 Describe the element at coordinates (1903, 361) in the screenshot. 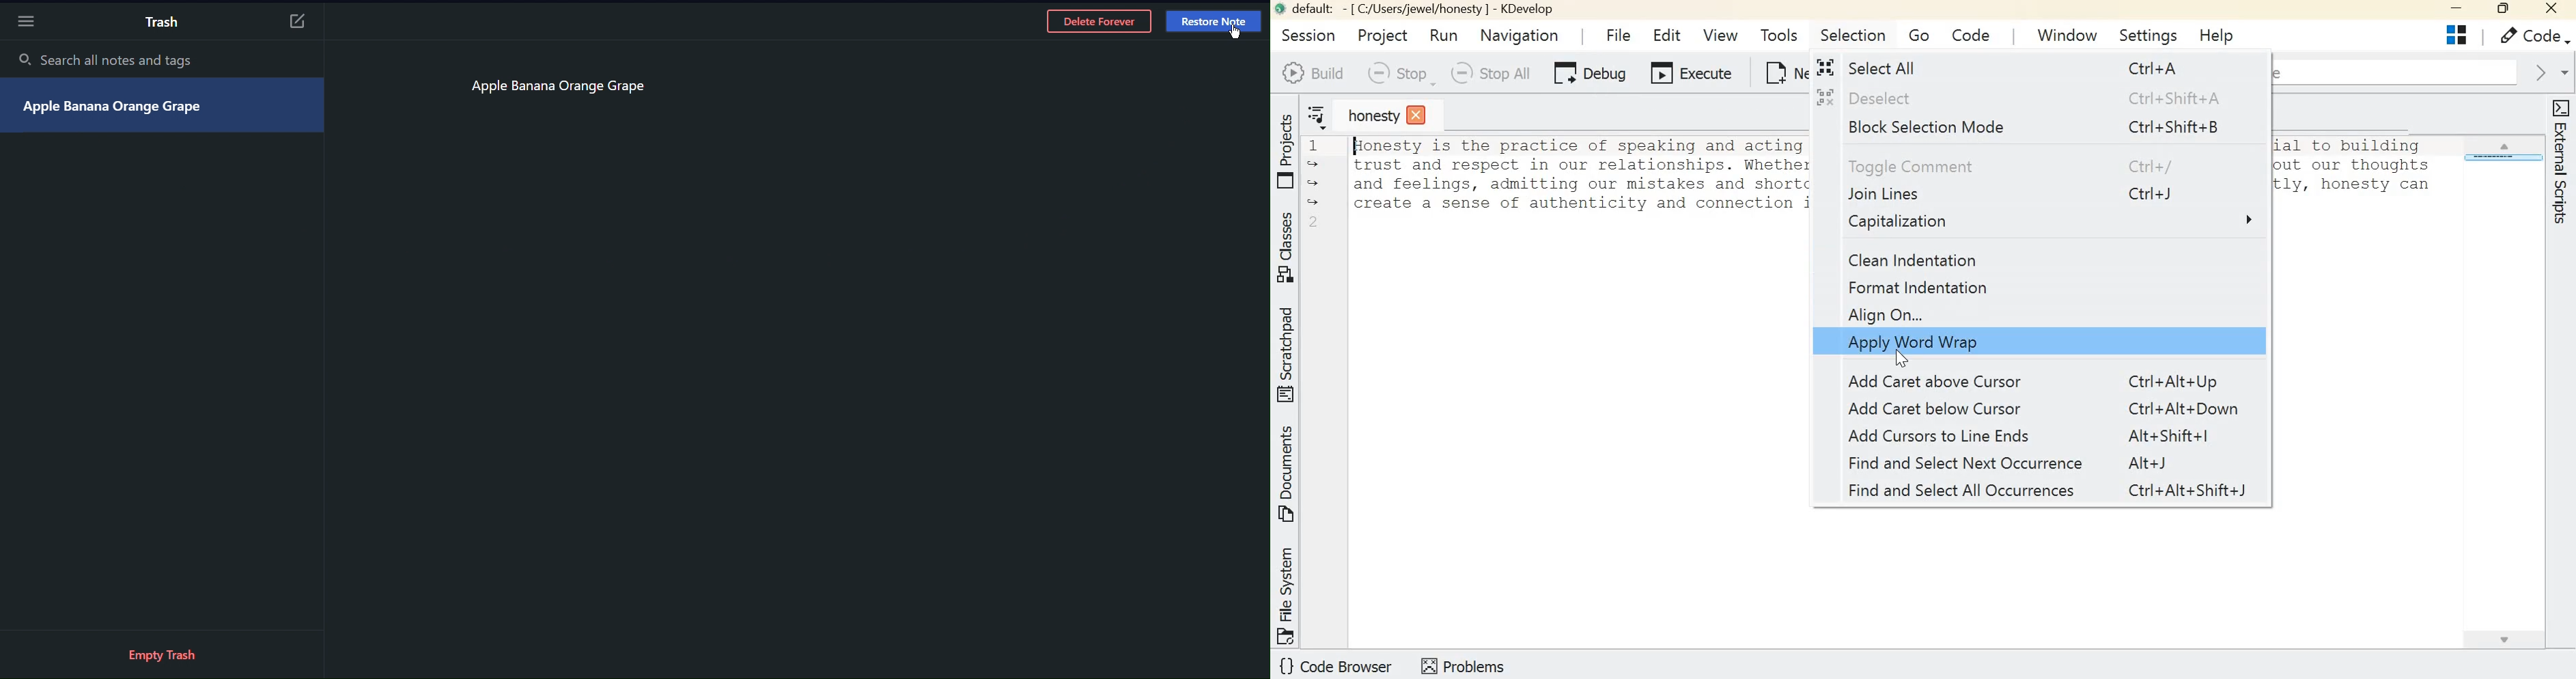

I see `Cursor` at that location.